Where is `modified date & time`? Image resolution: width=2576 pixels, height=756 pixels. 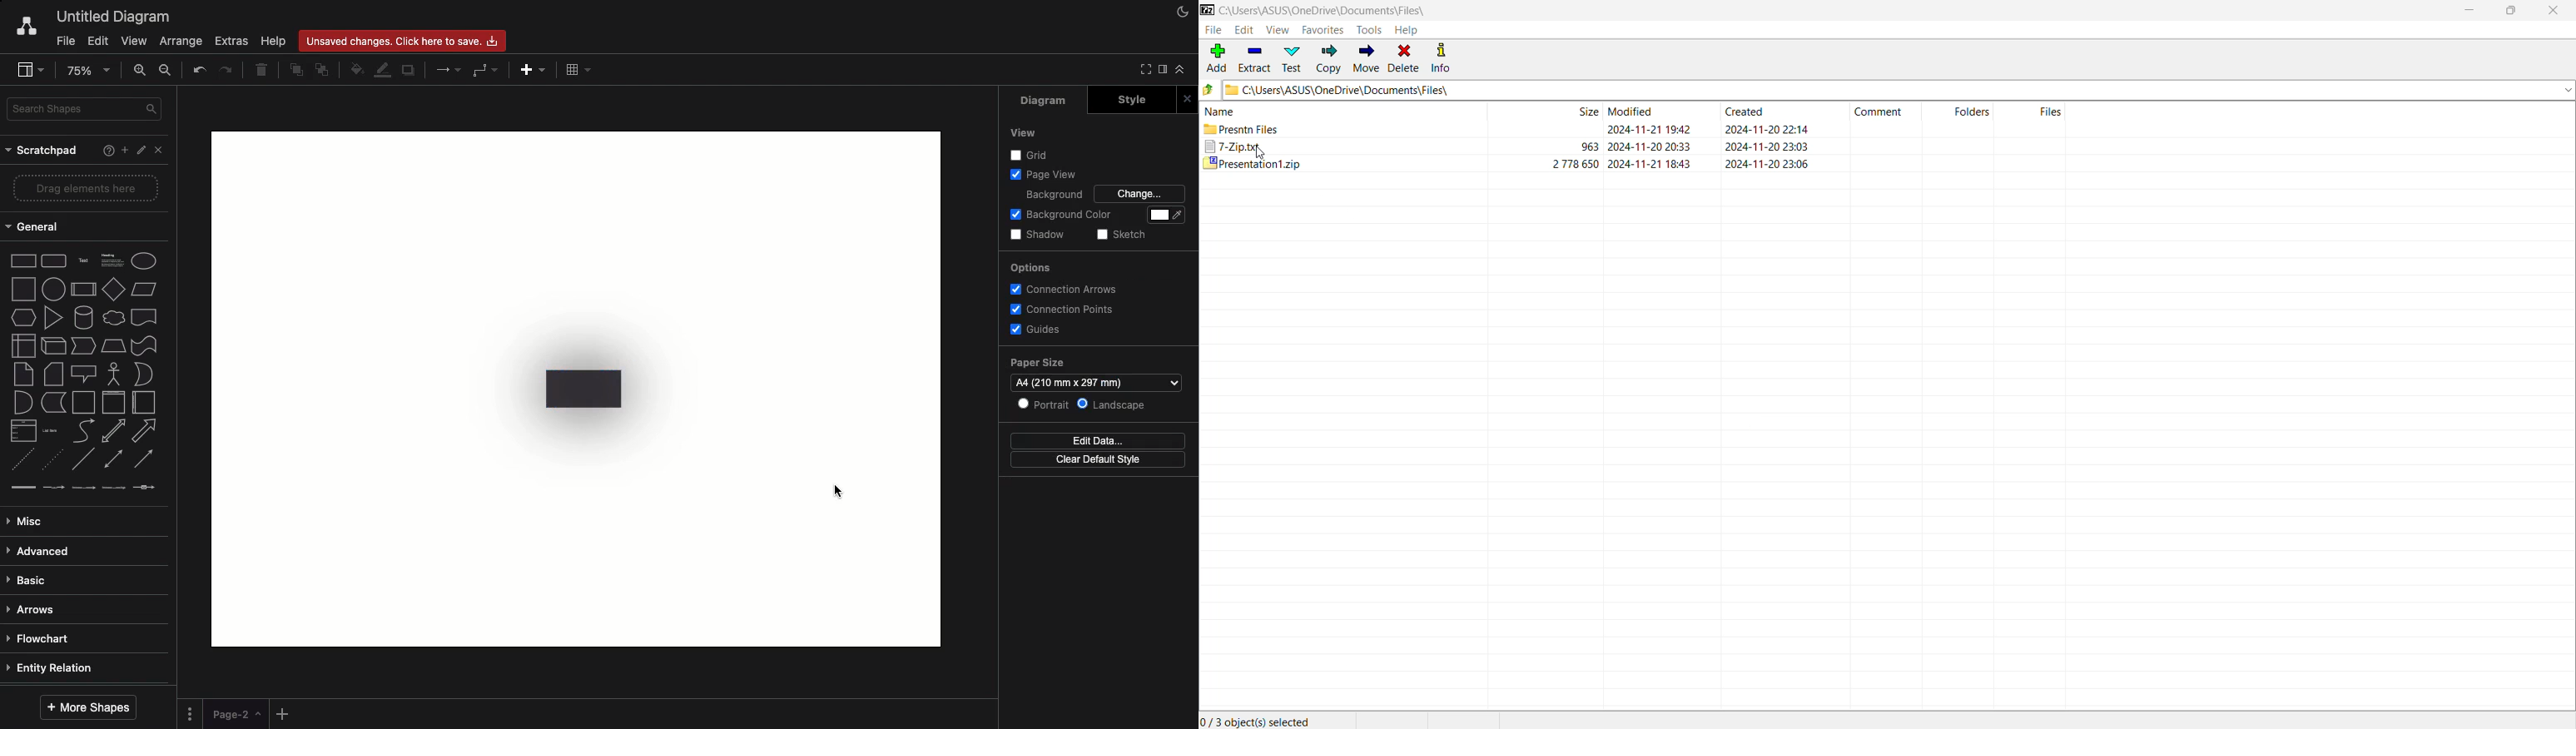 modified date & time is located at coordinates (1650, 129).